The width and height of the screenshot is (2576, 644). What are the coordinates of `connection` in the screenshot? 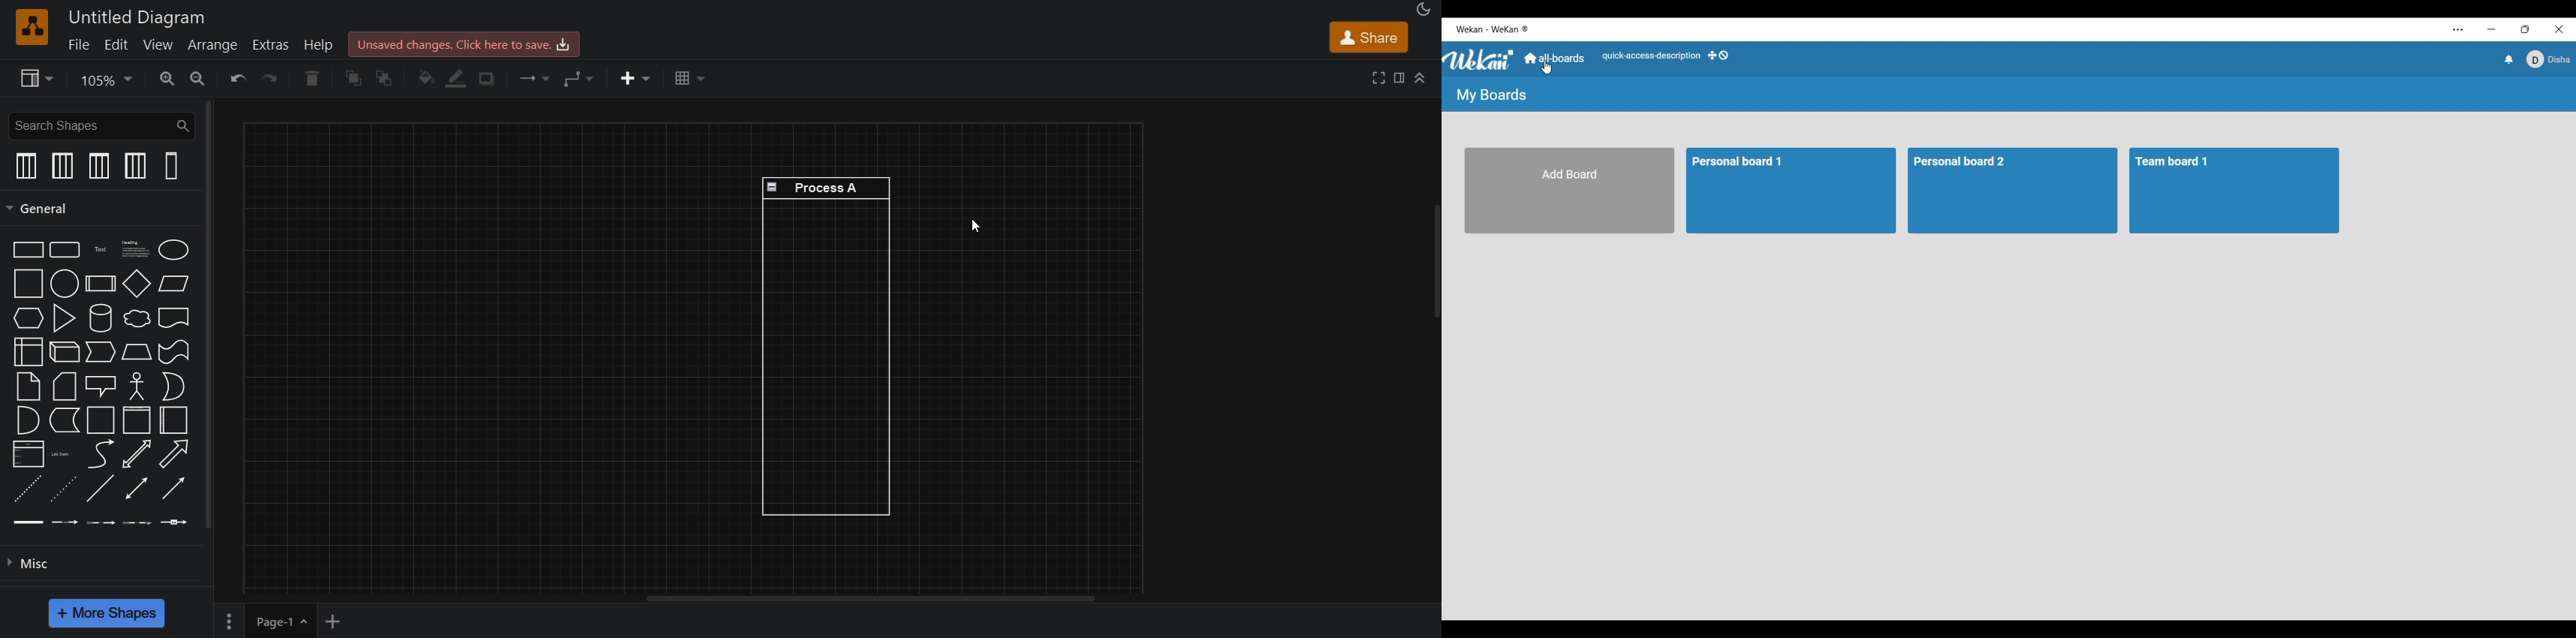 It's located at (537, 77).